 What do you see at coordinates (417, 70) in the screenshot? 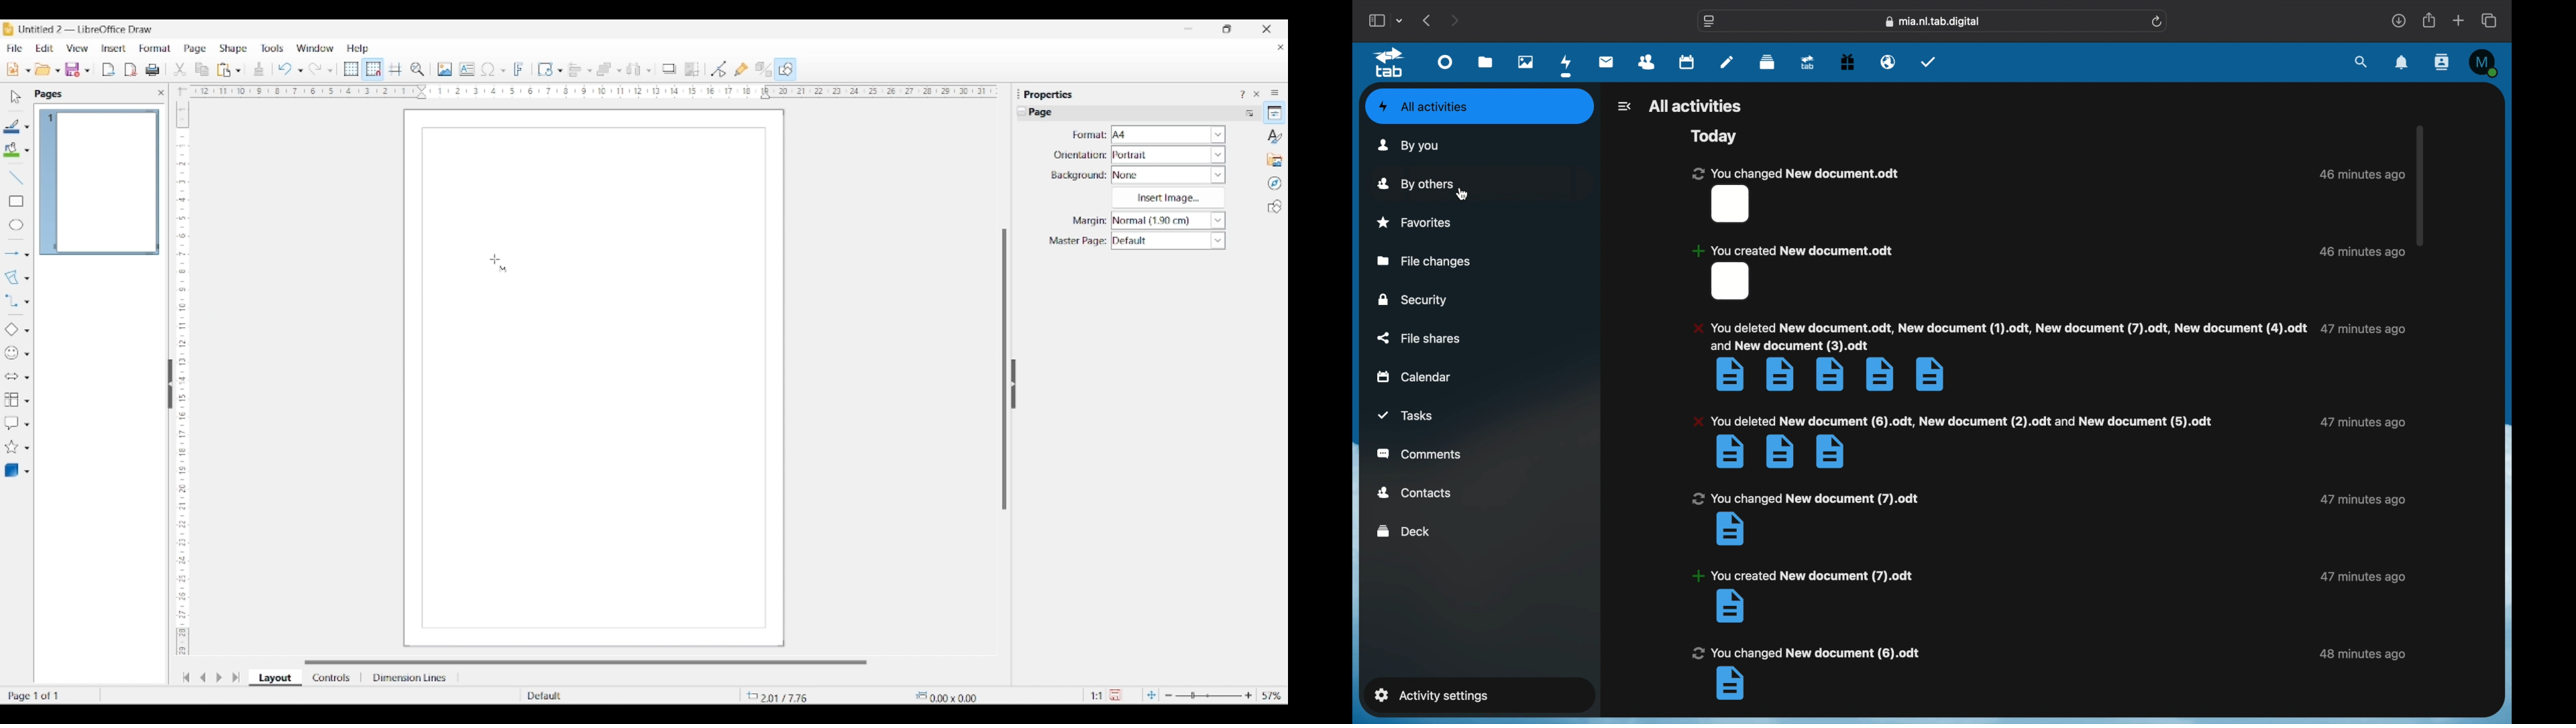
I see `Zoom and pan` at bounding box center [417, 70].